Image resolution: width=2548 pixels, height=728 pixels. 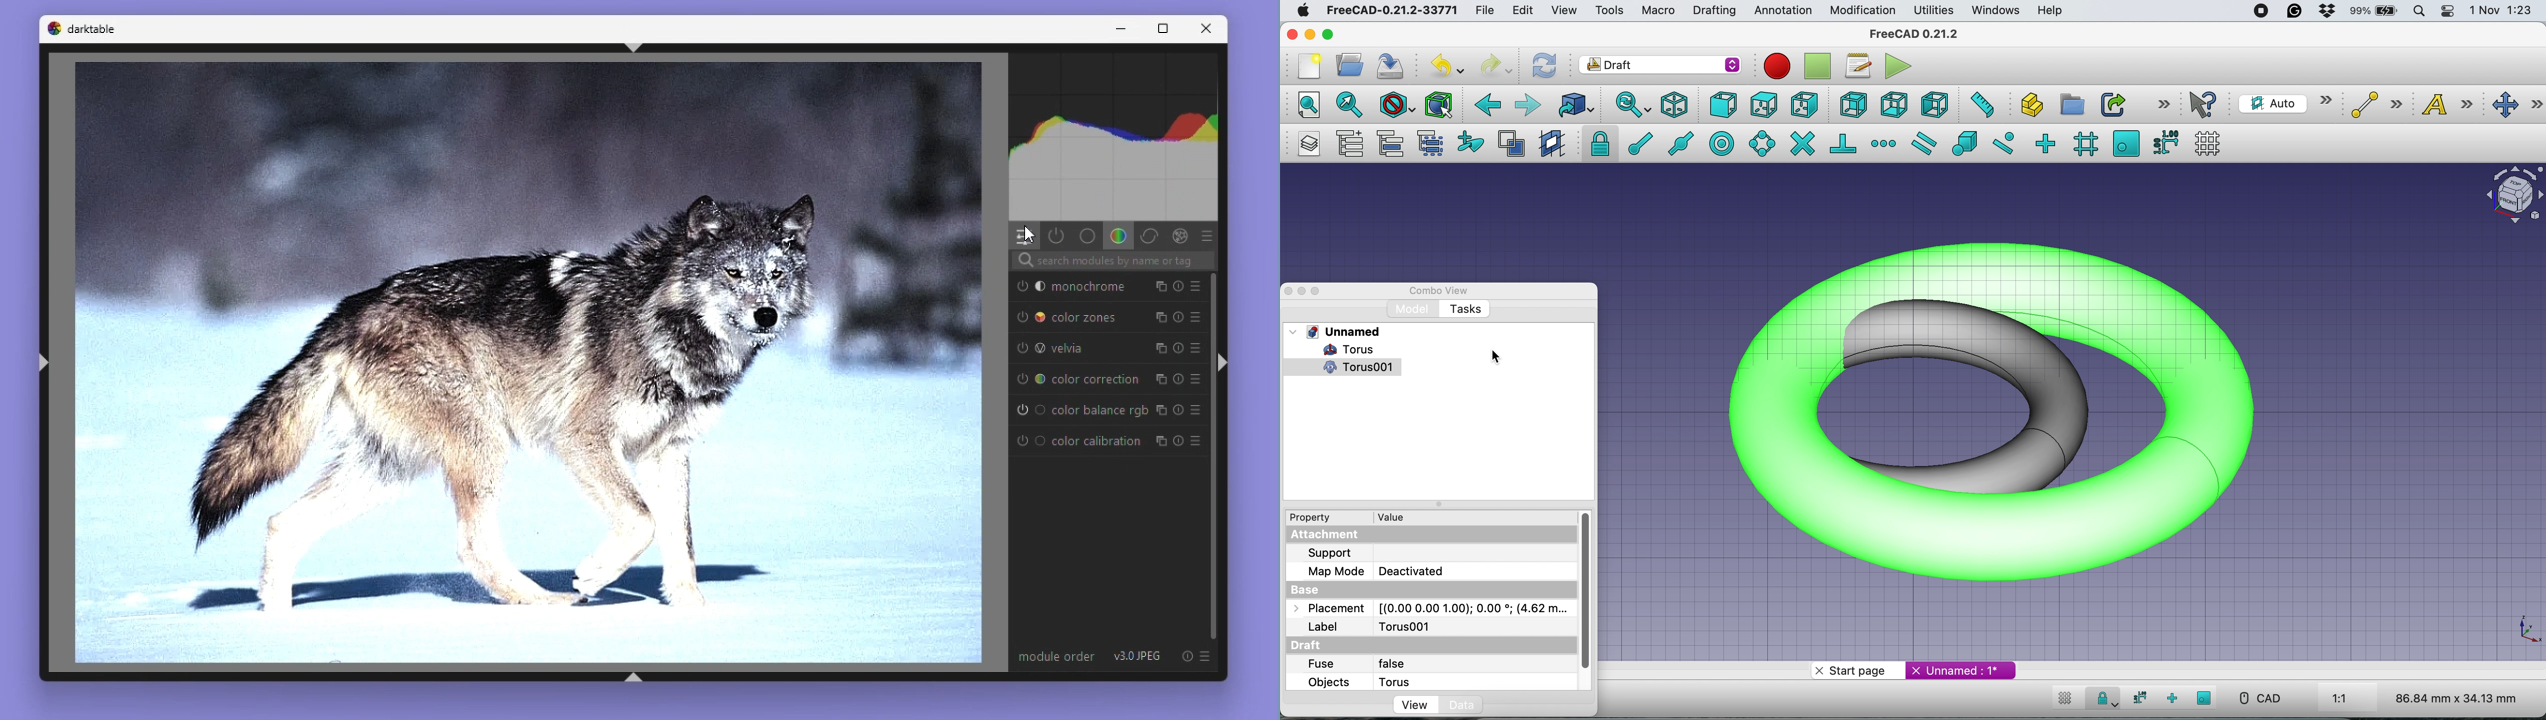 What do you see at coordinates (1320, 291) in the screenshot?
I see `Toggle Overlay` at bounding box center [1320, 291].